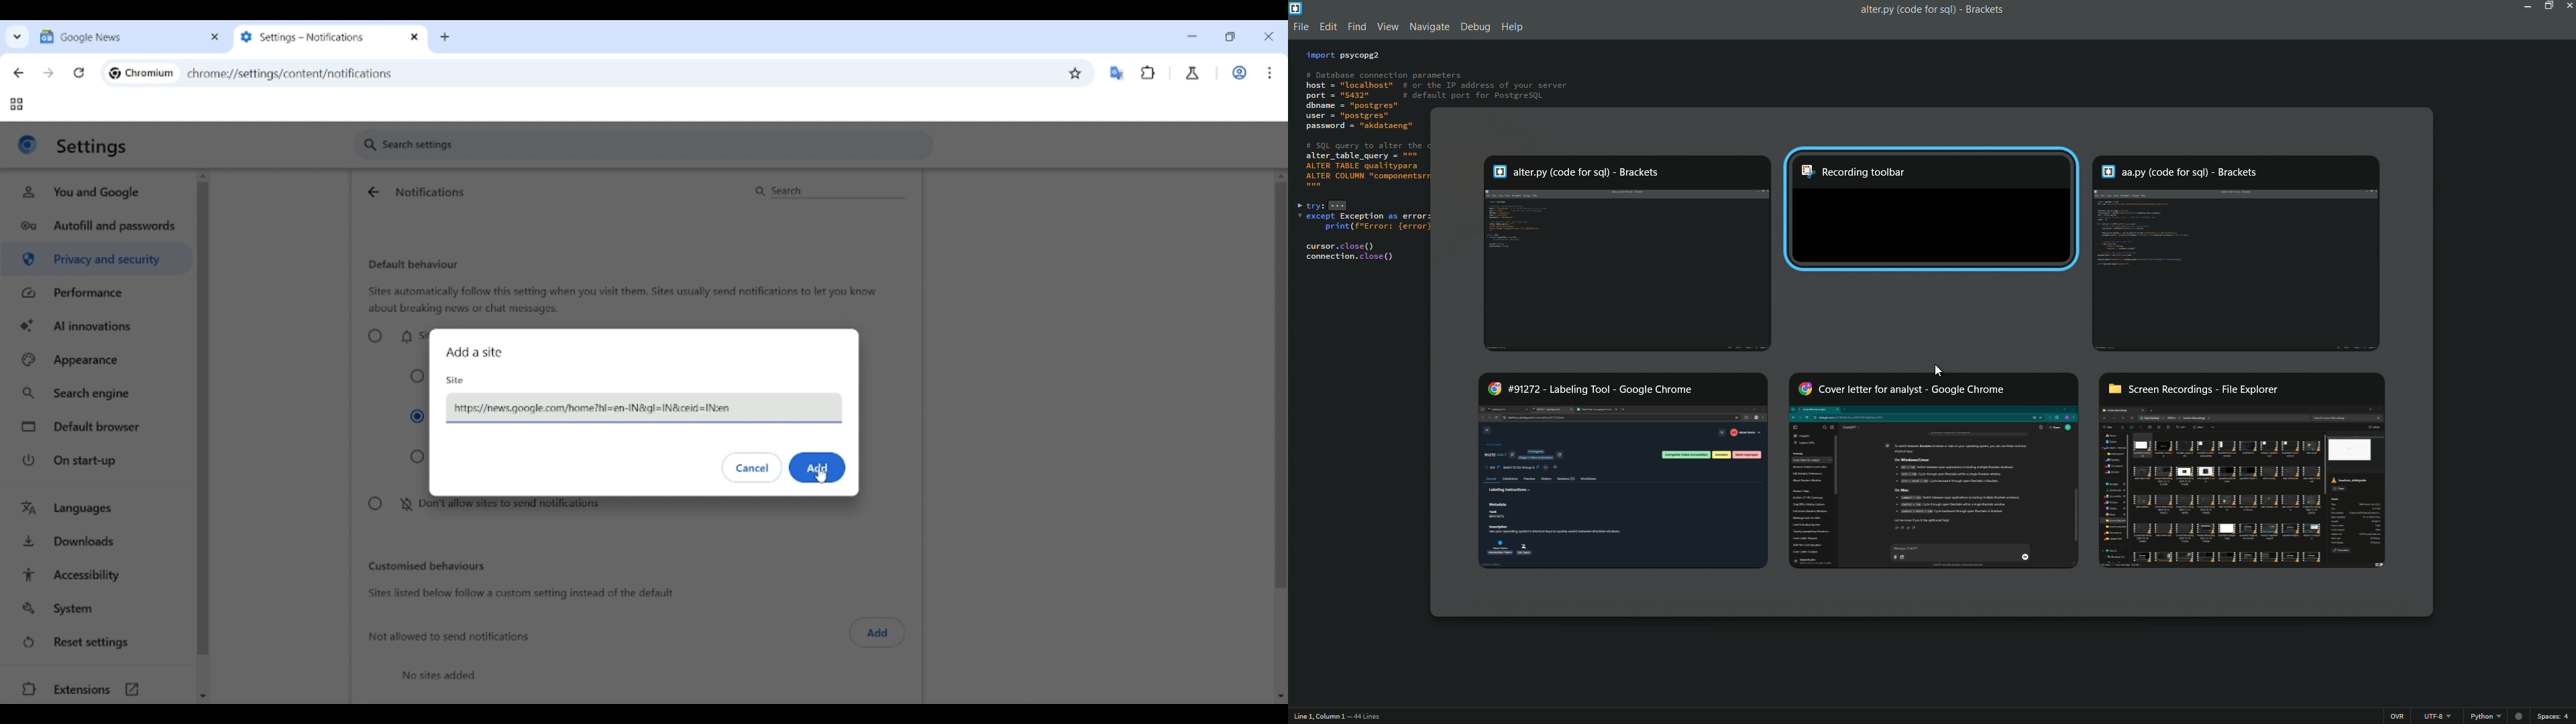 Image resolution: width=2576 pixels, height=728 pixels. I want to click on Sites listed below follow a custom setting instead of the default, so click(519, 594).